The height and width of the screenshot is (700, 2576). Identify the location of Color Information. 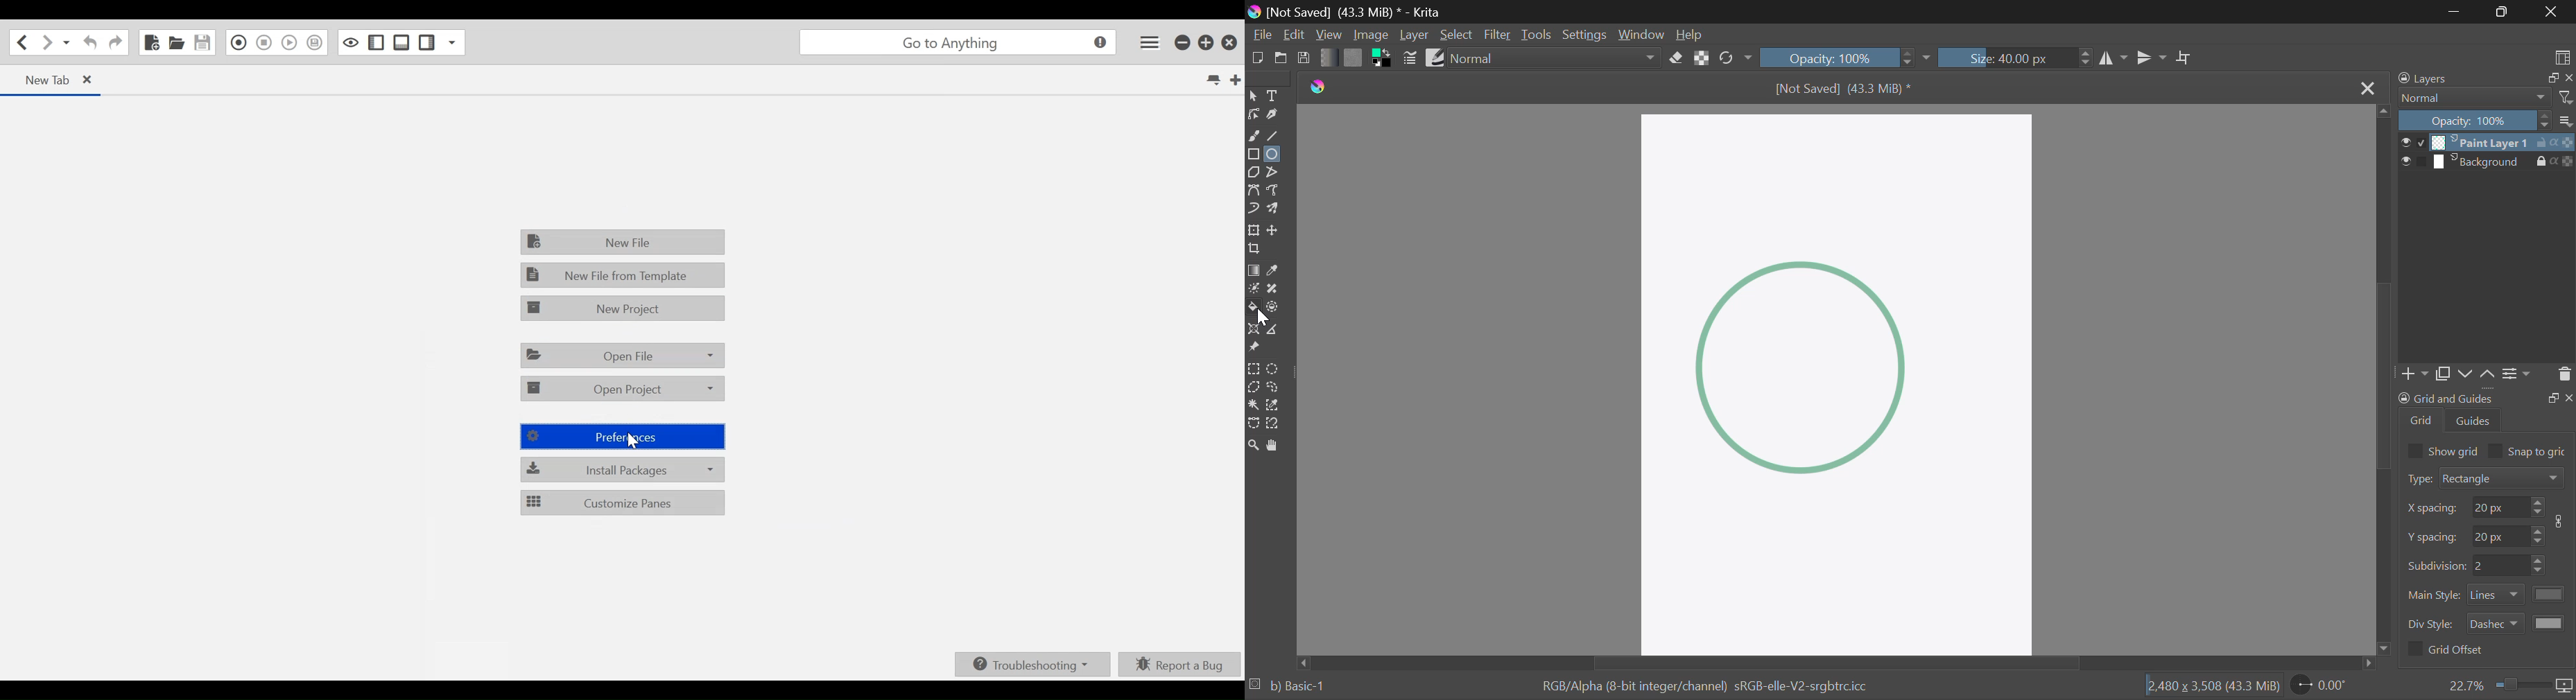
(1700, 688).